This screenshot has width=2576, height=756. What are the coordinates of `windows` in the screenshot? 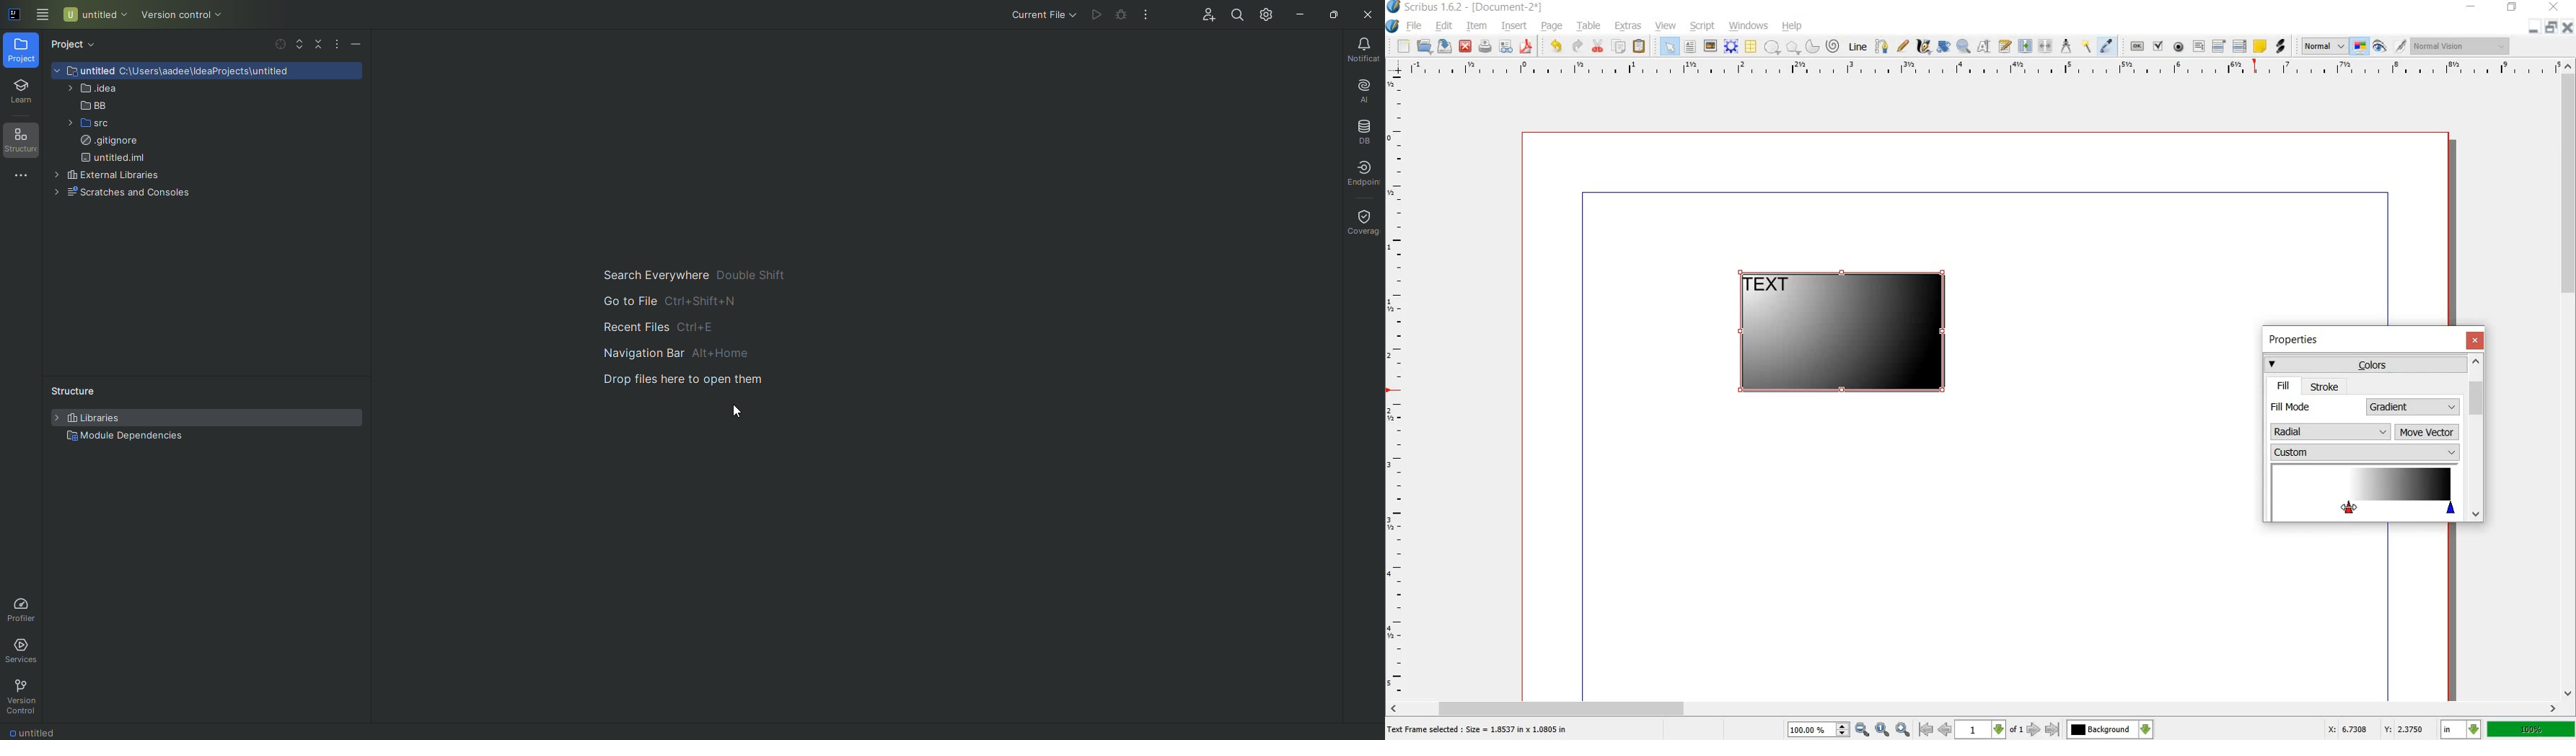 It's located at (1748, 26).